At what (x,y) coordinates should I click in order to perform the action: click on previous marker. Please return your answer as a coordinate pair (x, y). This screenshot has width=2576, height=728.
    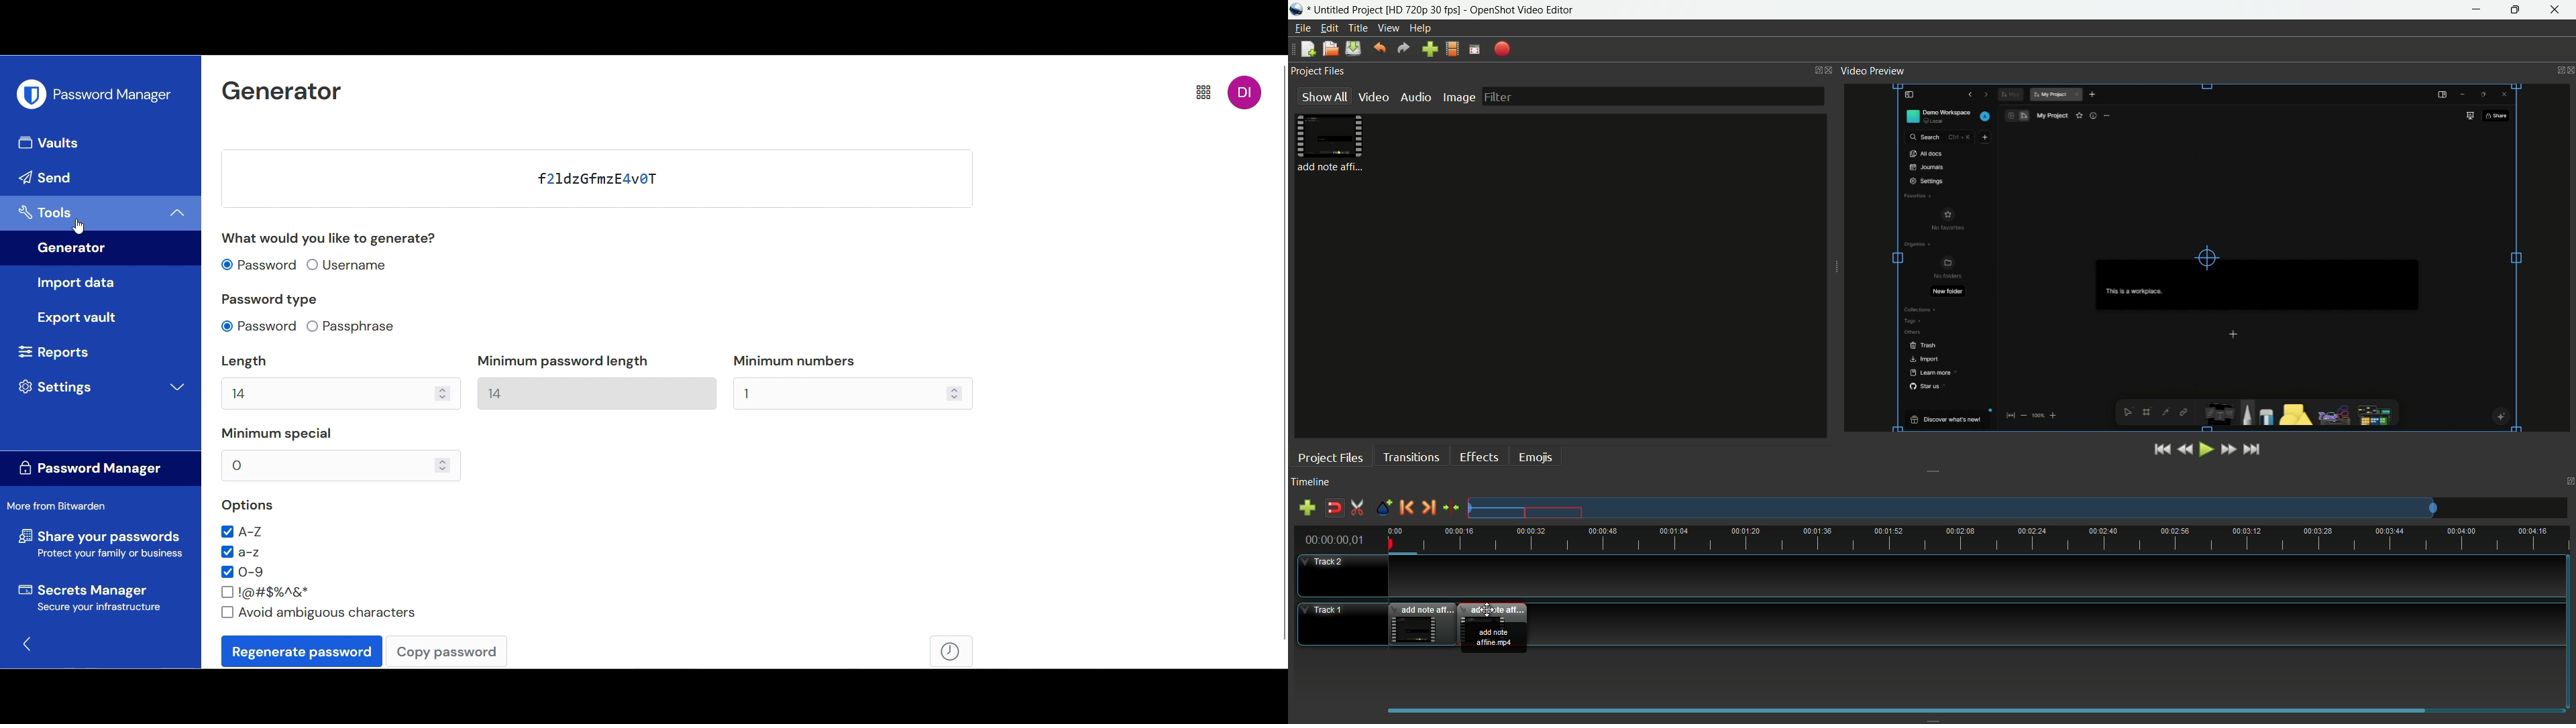
    Looking at the image, I should click on (1405, 507).